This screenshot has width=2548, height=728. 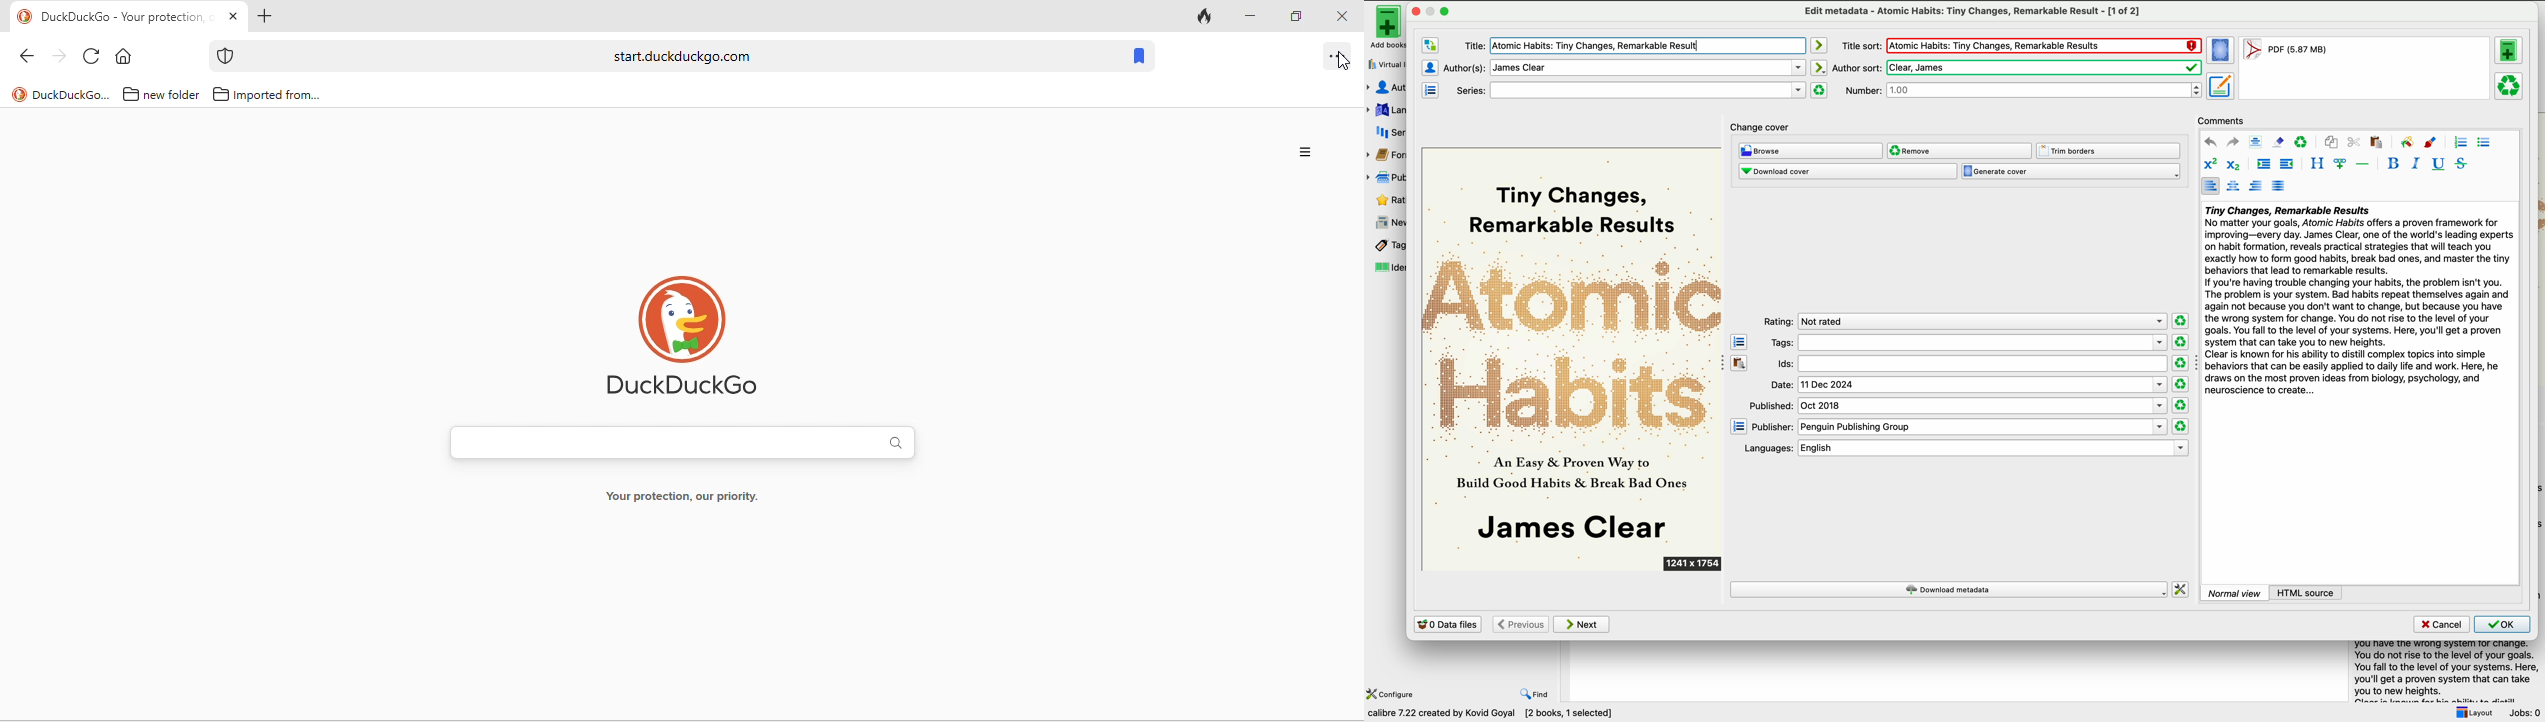 I want to click on comments, so click(x=2222, y=120).